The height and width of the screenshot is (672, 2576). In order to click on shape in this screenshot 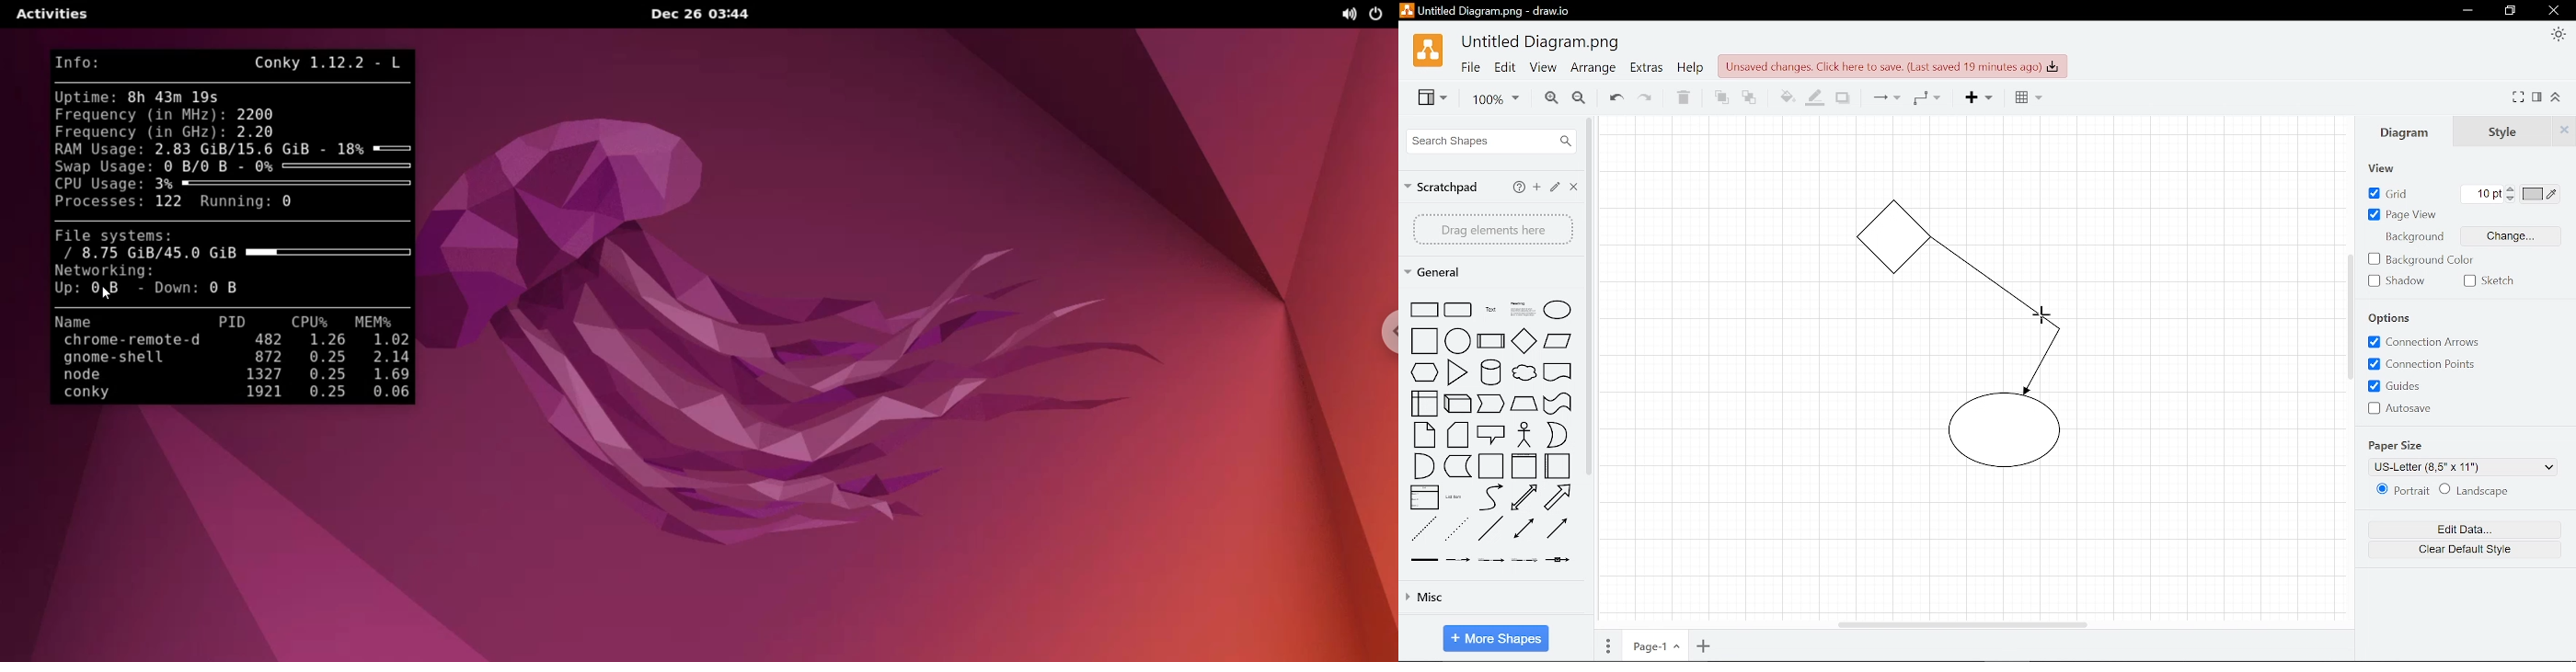, I will do `click(1491, 530)`.